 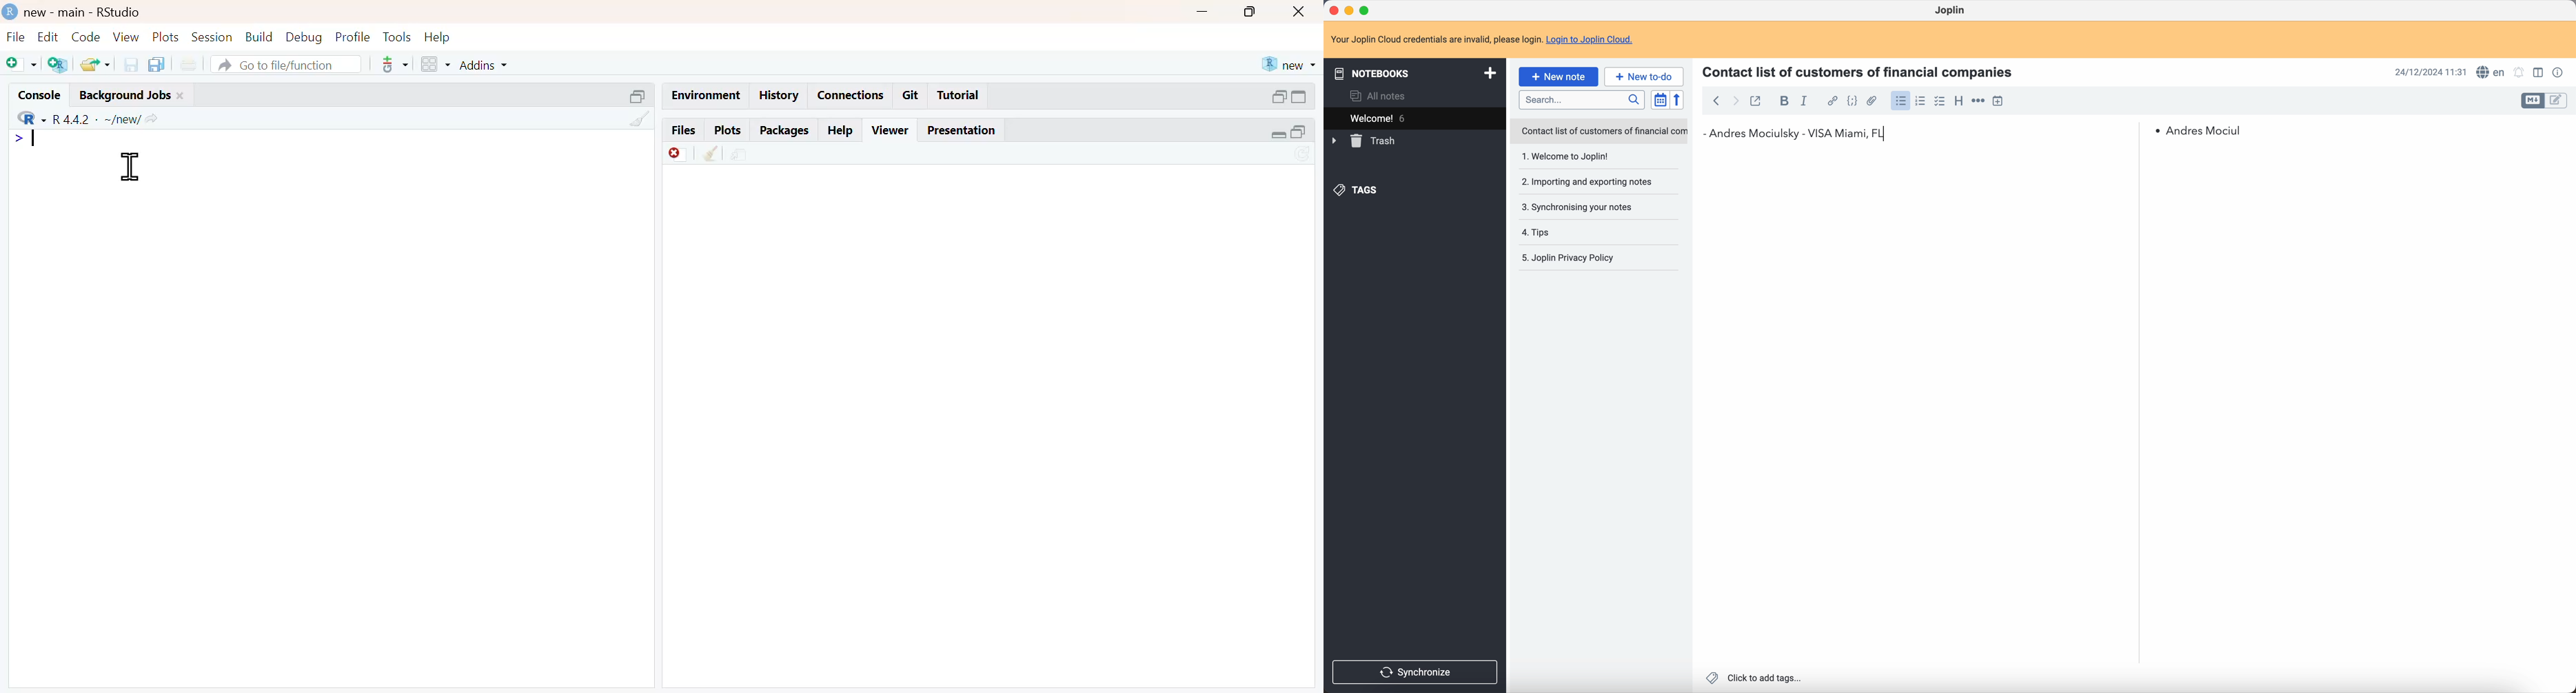 I want to click on insert time, so click(x=1998, y=101).